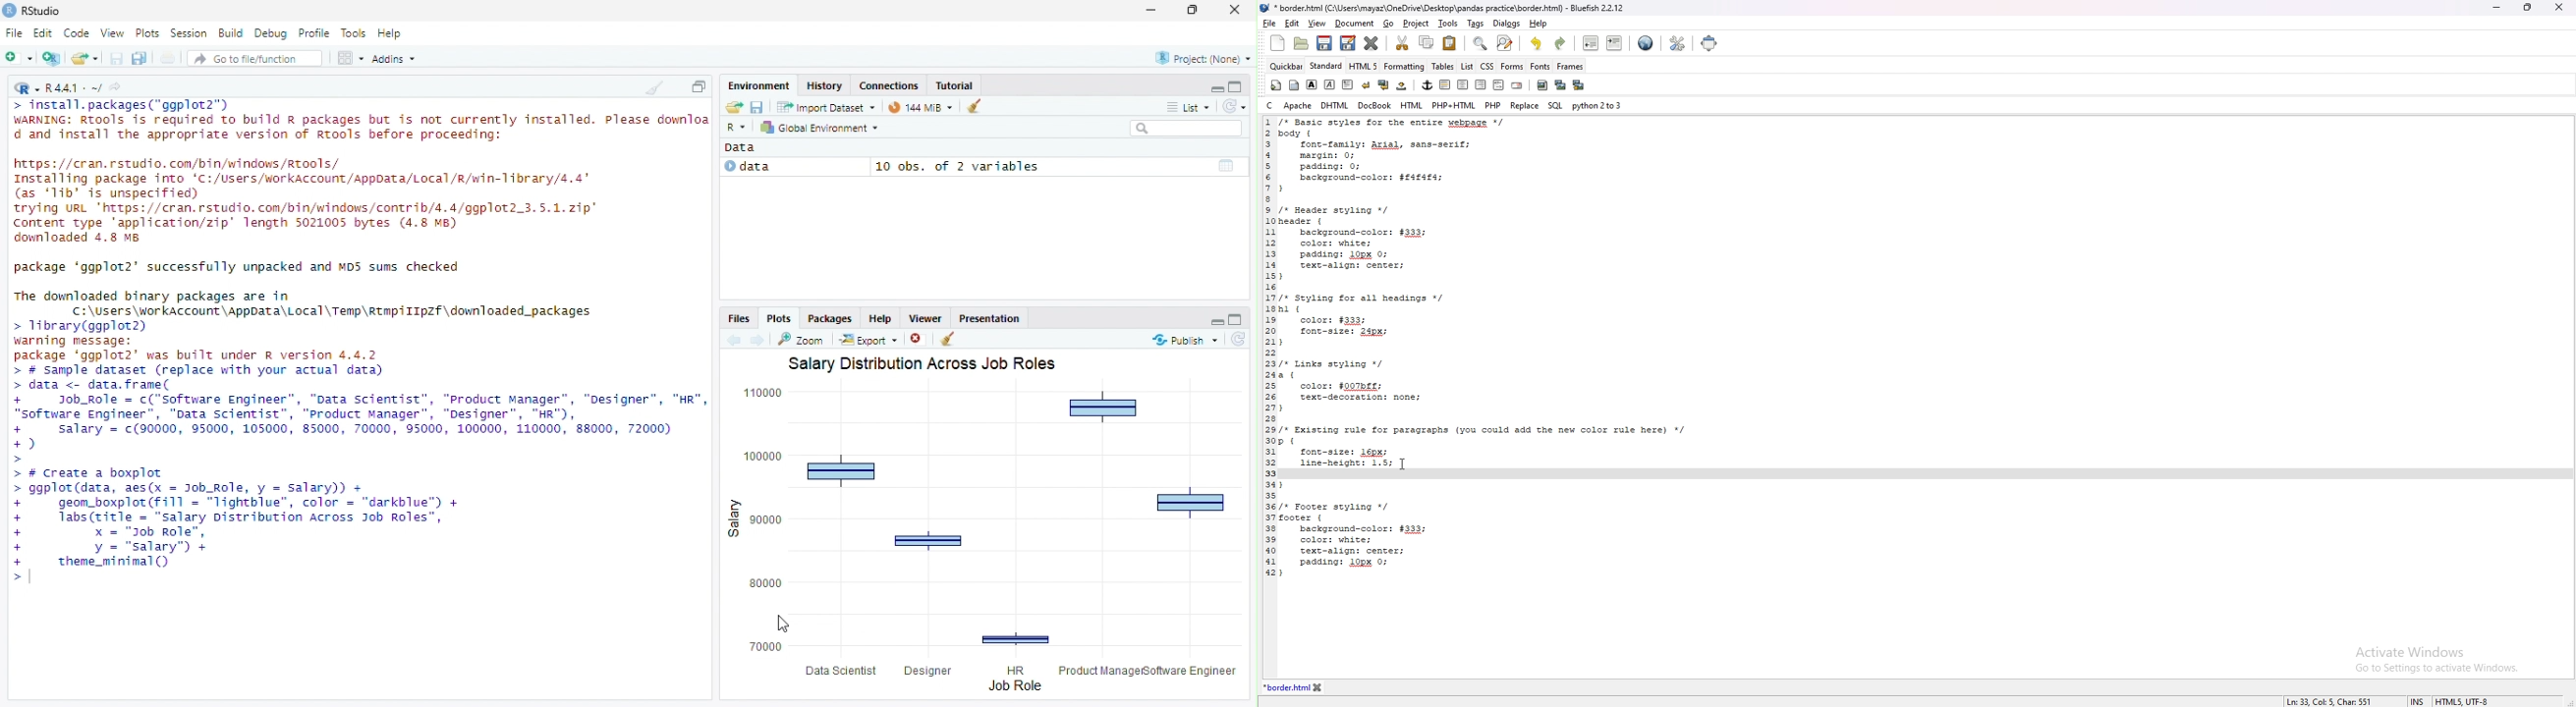 The width and height of the screenshot is (2576, 728). I want to click on Tools, so click(353, 33).